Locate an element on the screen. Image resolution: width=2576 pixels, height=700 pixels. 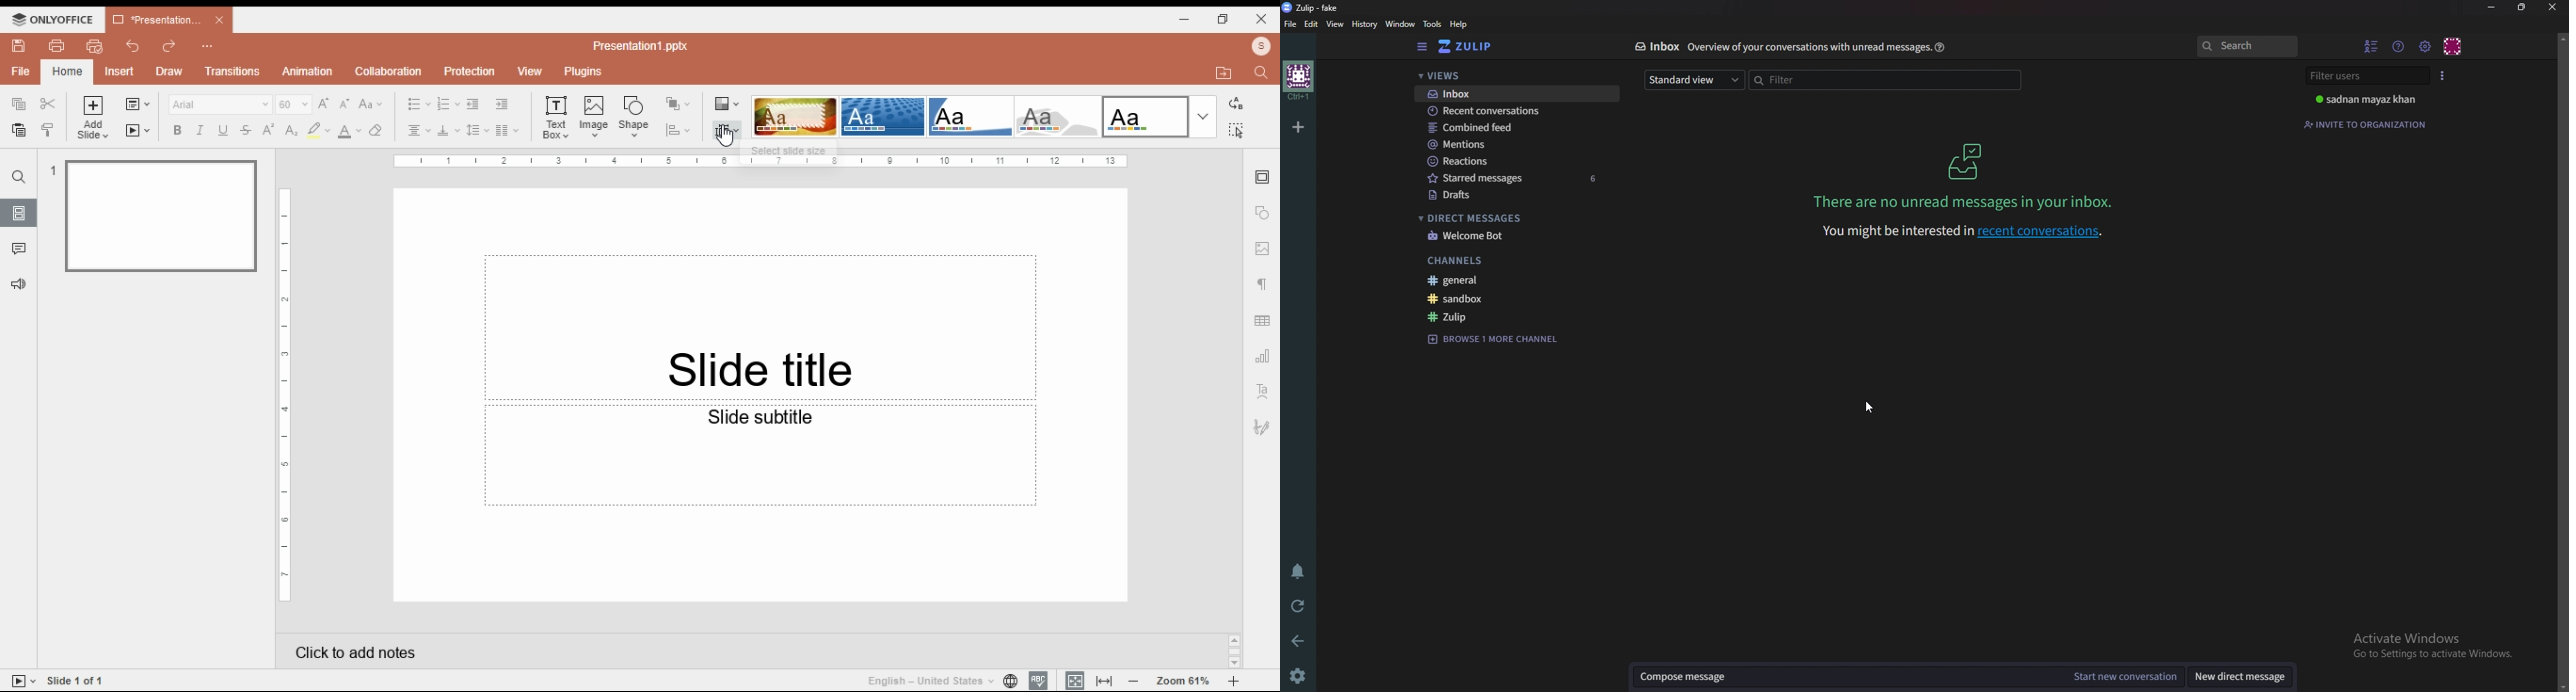
set document language is located at coordinates (1010, 680).